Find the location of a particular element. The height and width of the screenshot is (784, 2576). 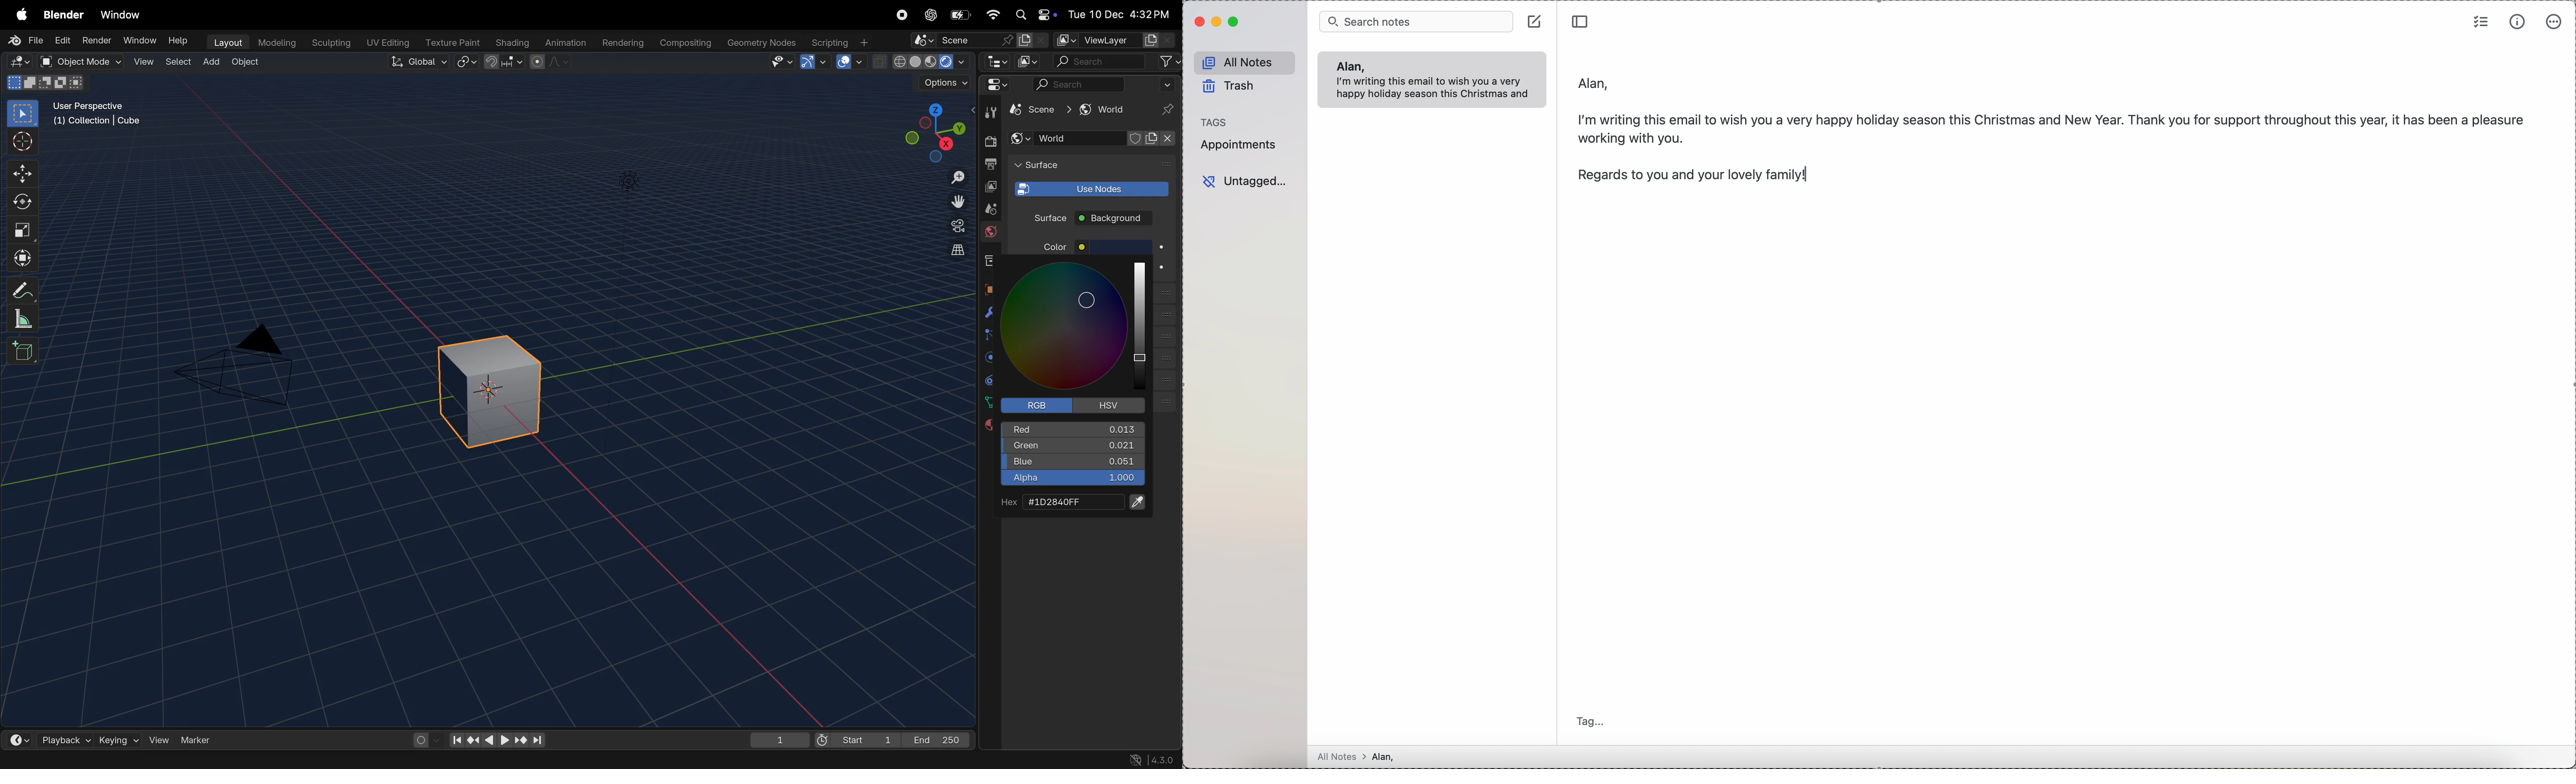

scene is located at coordinates (987, 209).